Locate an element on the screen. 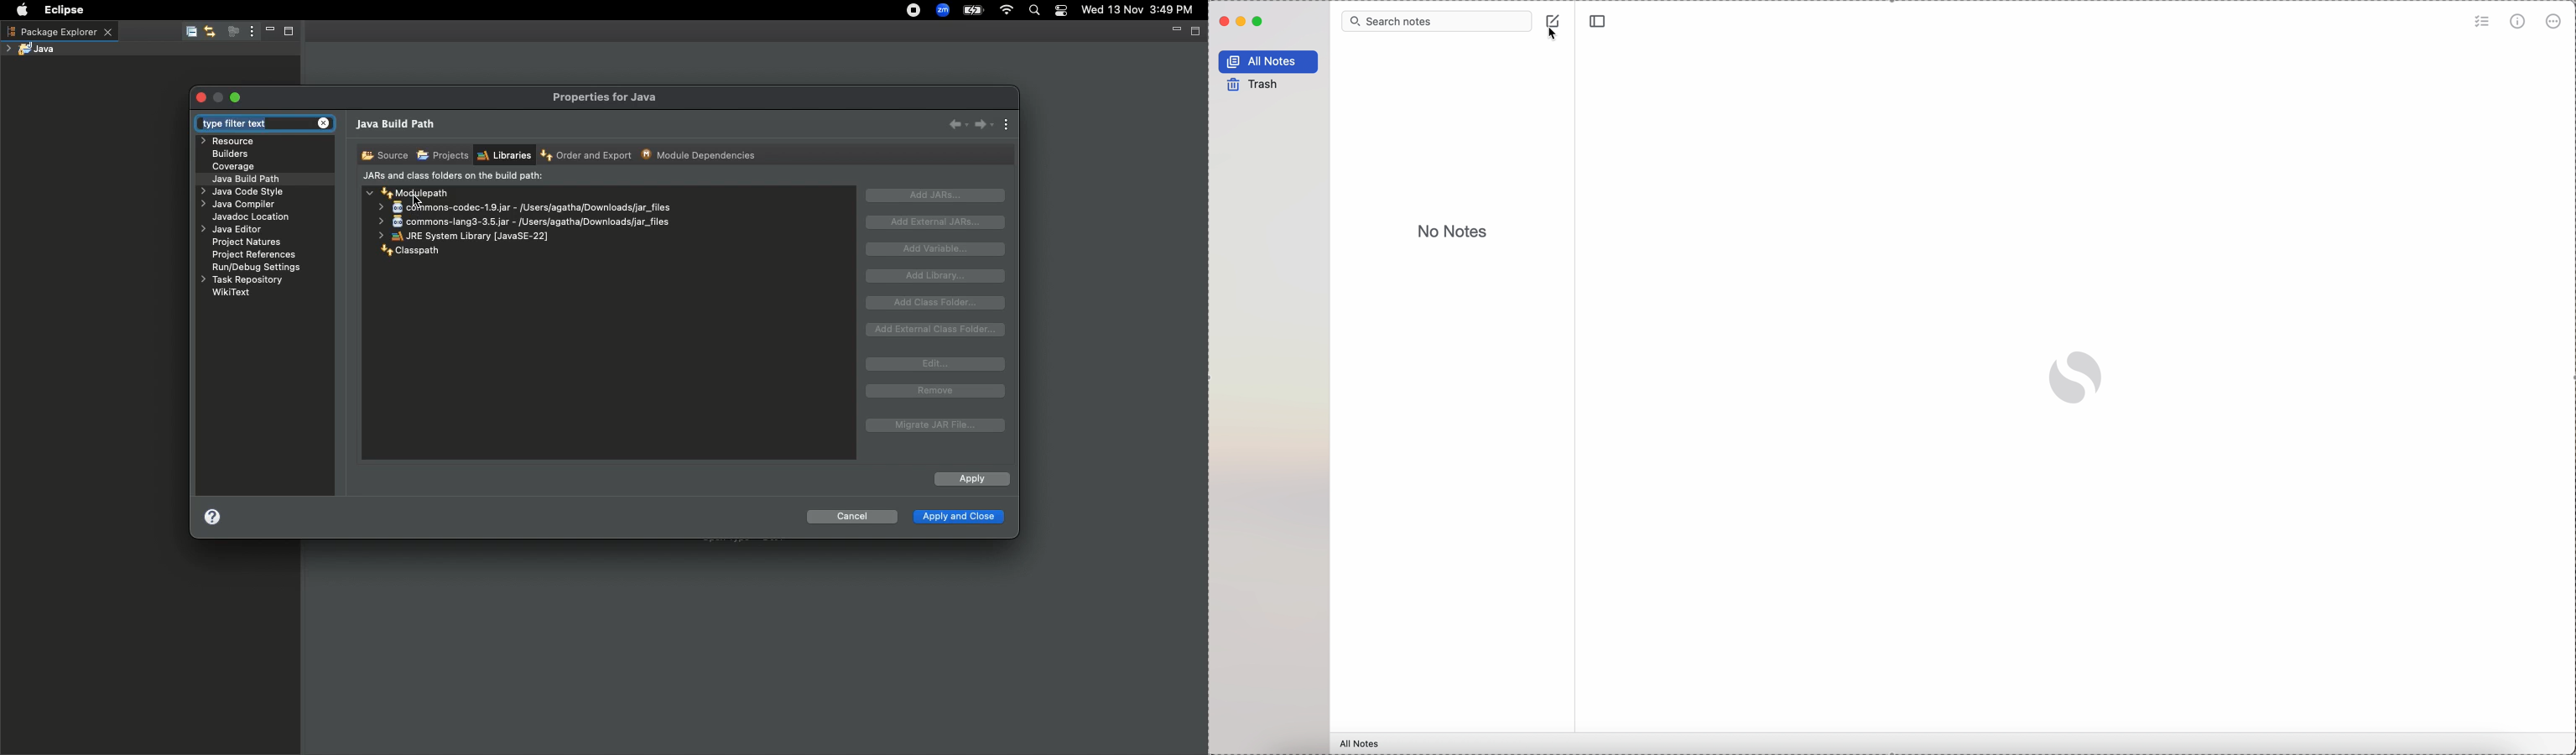 The image size is (2576, 756). Eclipse is located at coordinates (60, 10).